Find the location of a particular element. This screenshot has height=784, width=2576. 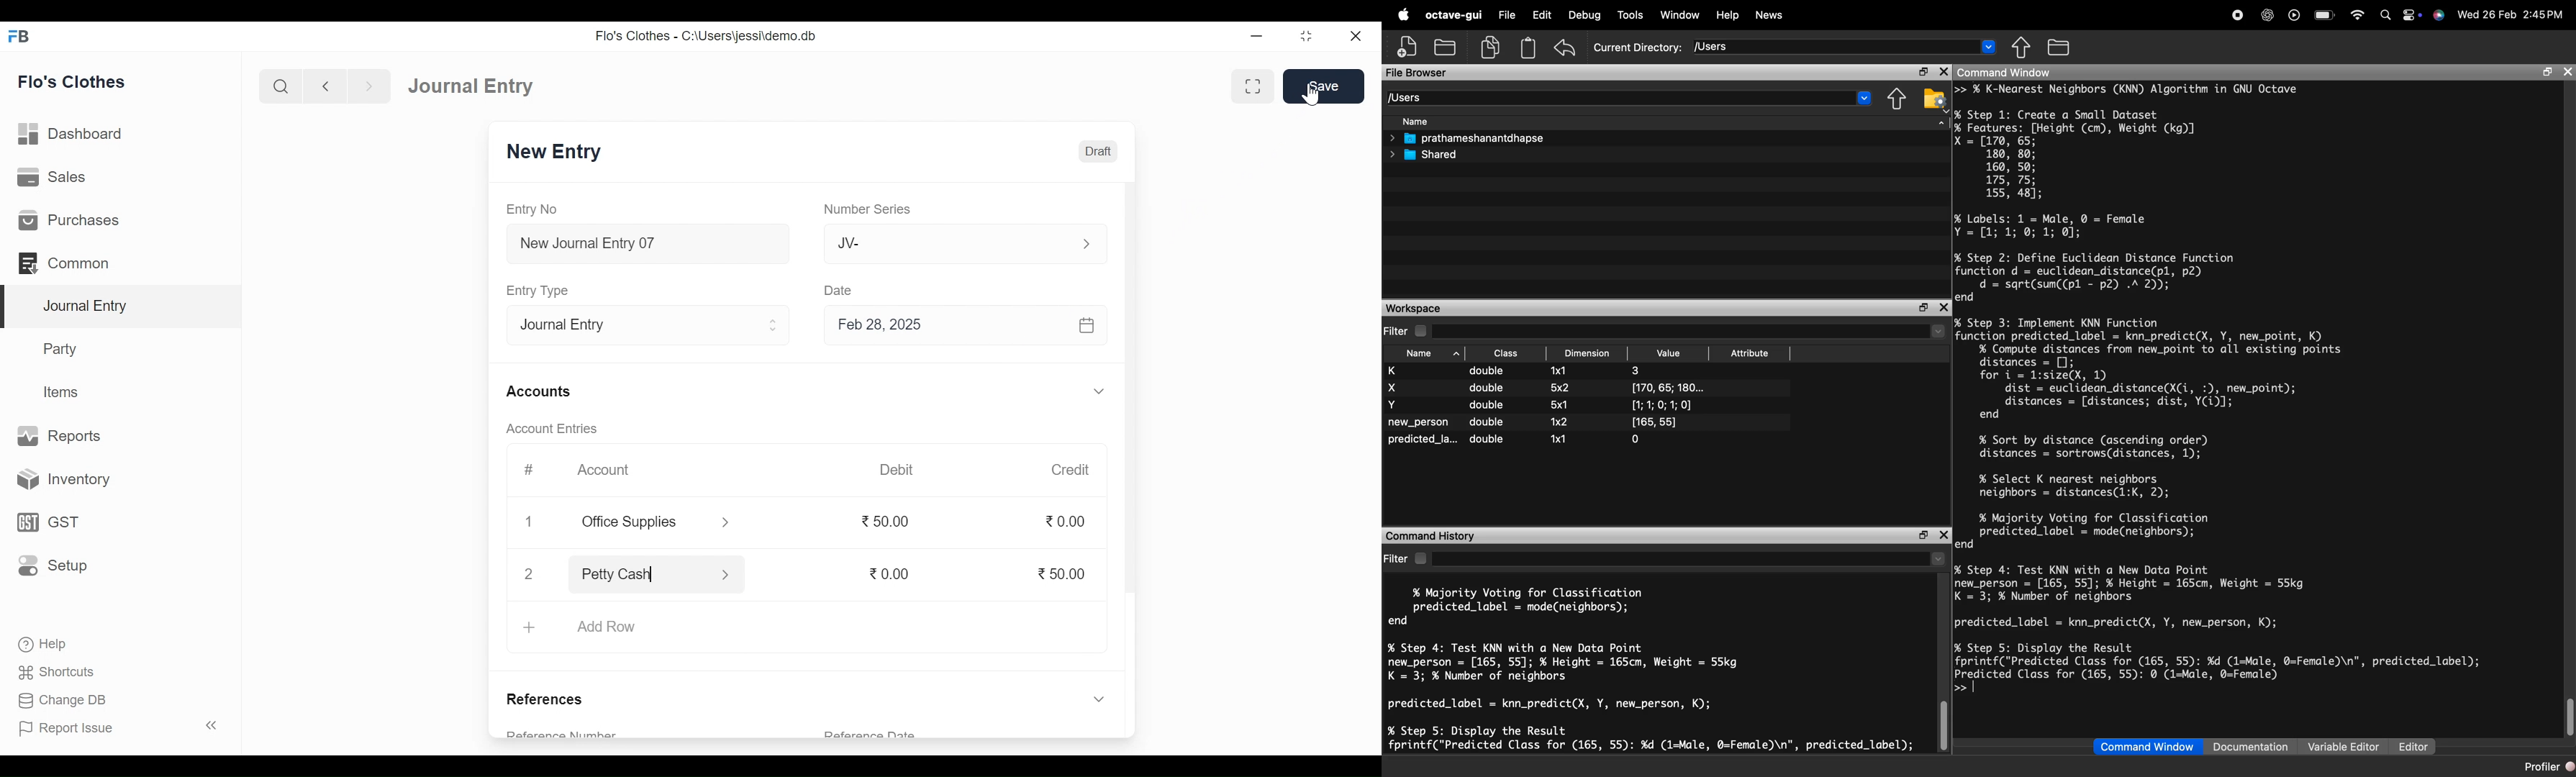

Change DB is located at coordinates (61, 699).